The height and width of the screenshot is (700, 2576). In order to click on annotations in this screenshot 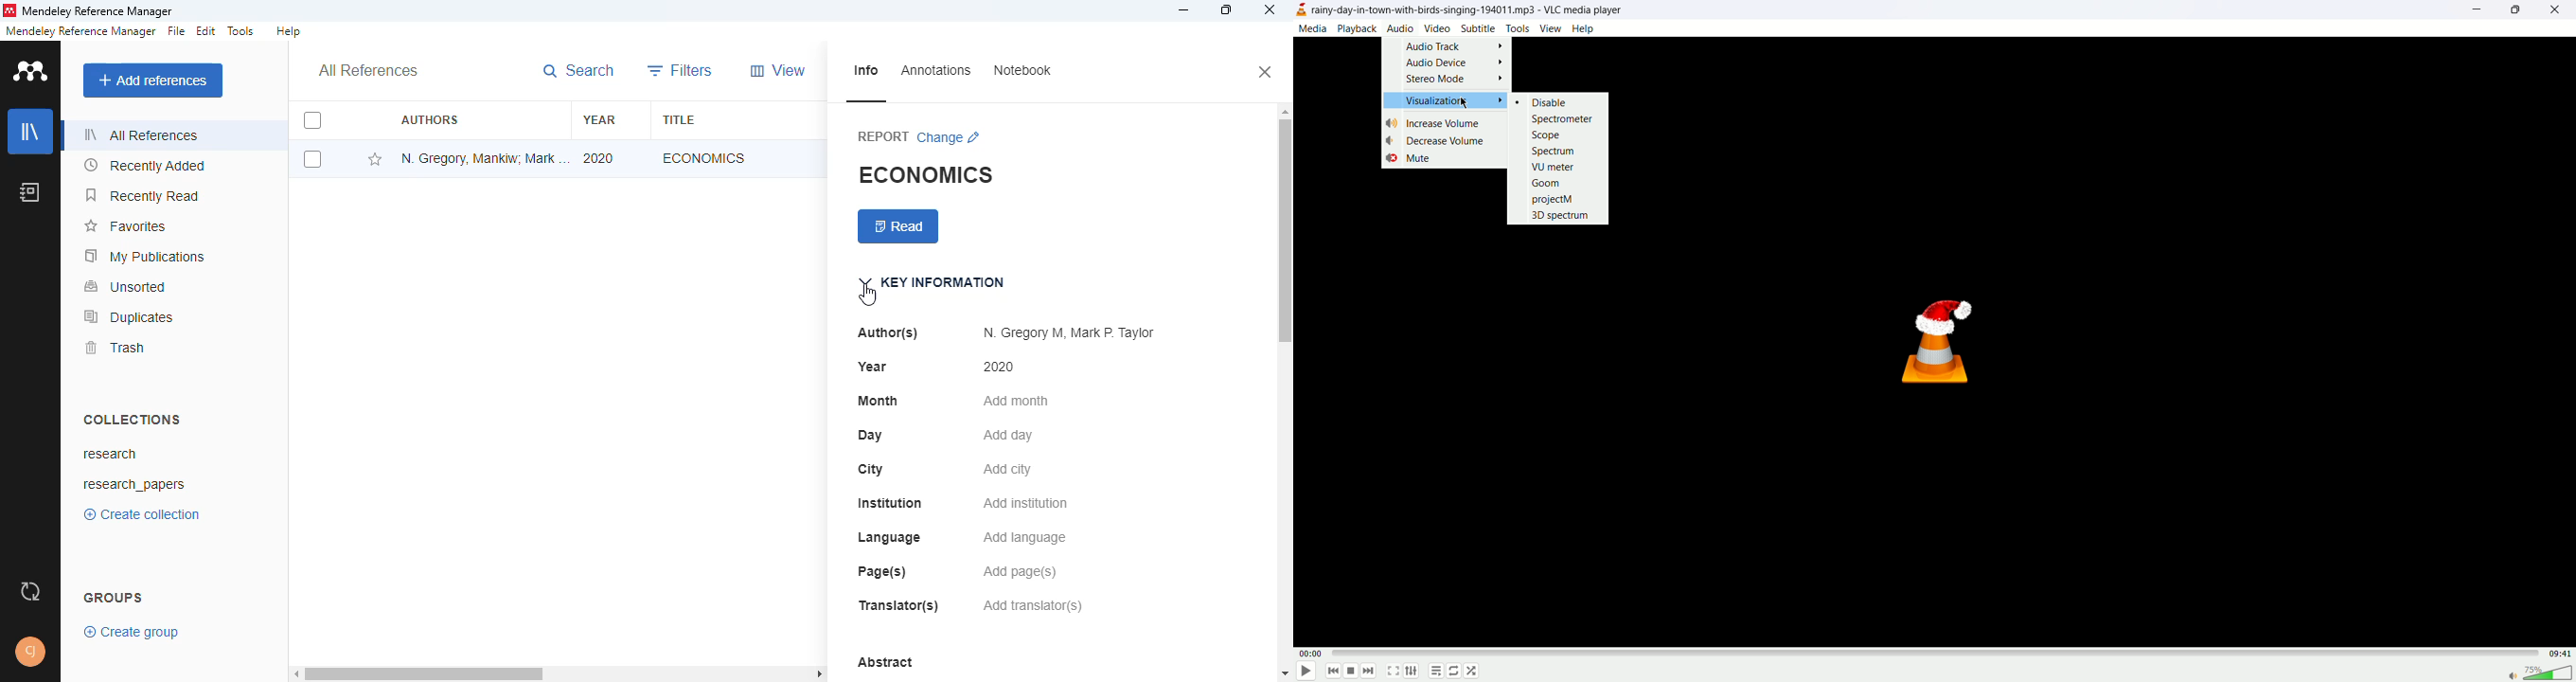, I will do `click(936, 71)`.